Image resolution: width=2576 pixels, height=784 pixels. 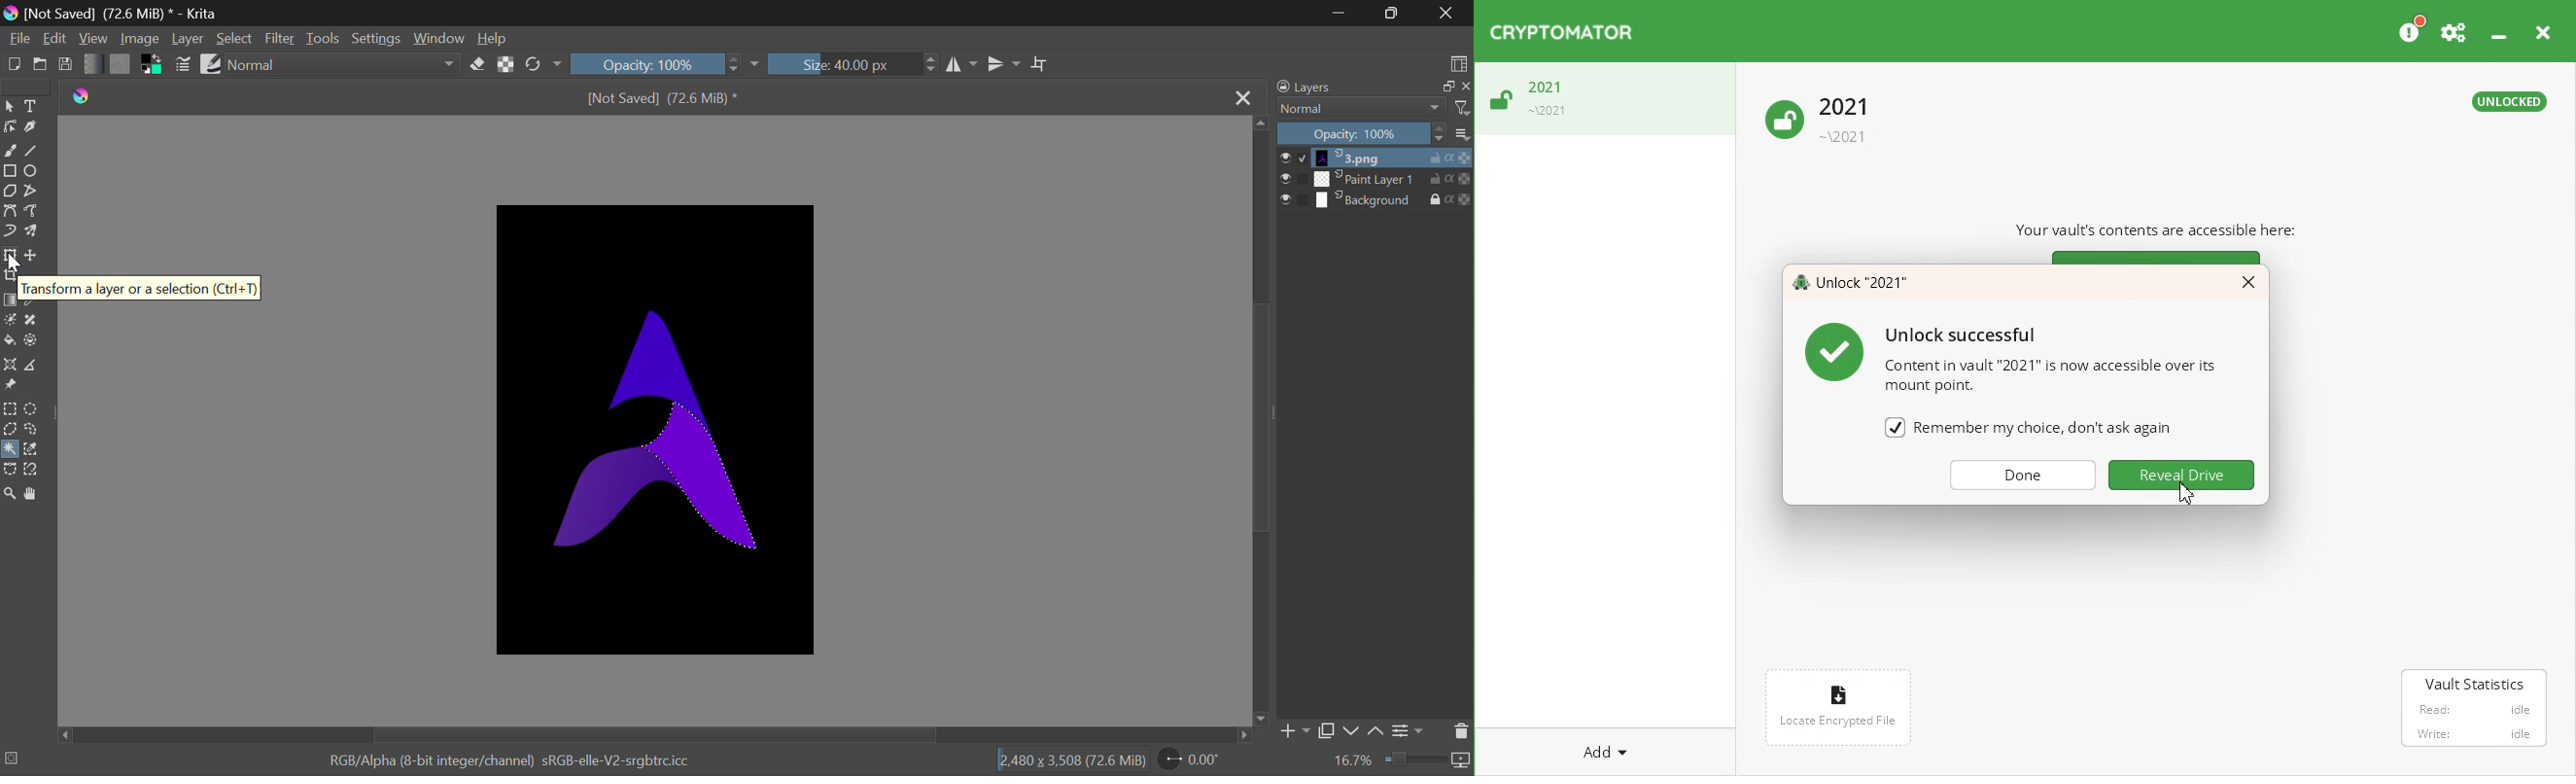 What do you see at coordinates (33, 257) in the screenshot?
I see `Move Layers` at bounding box center [33, 257].